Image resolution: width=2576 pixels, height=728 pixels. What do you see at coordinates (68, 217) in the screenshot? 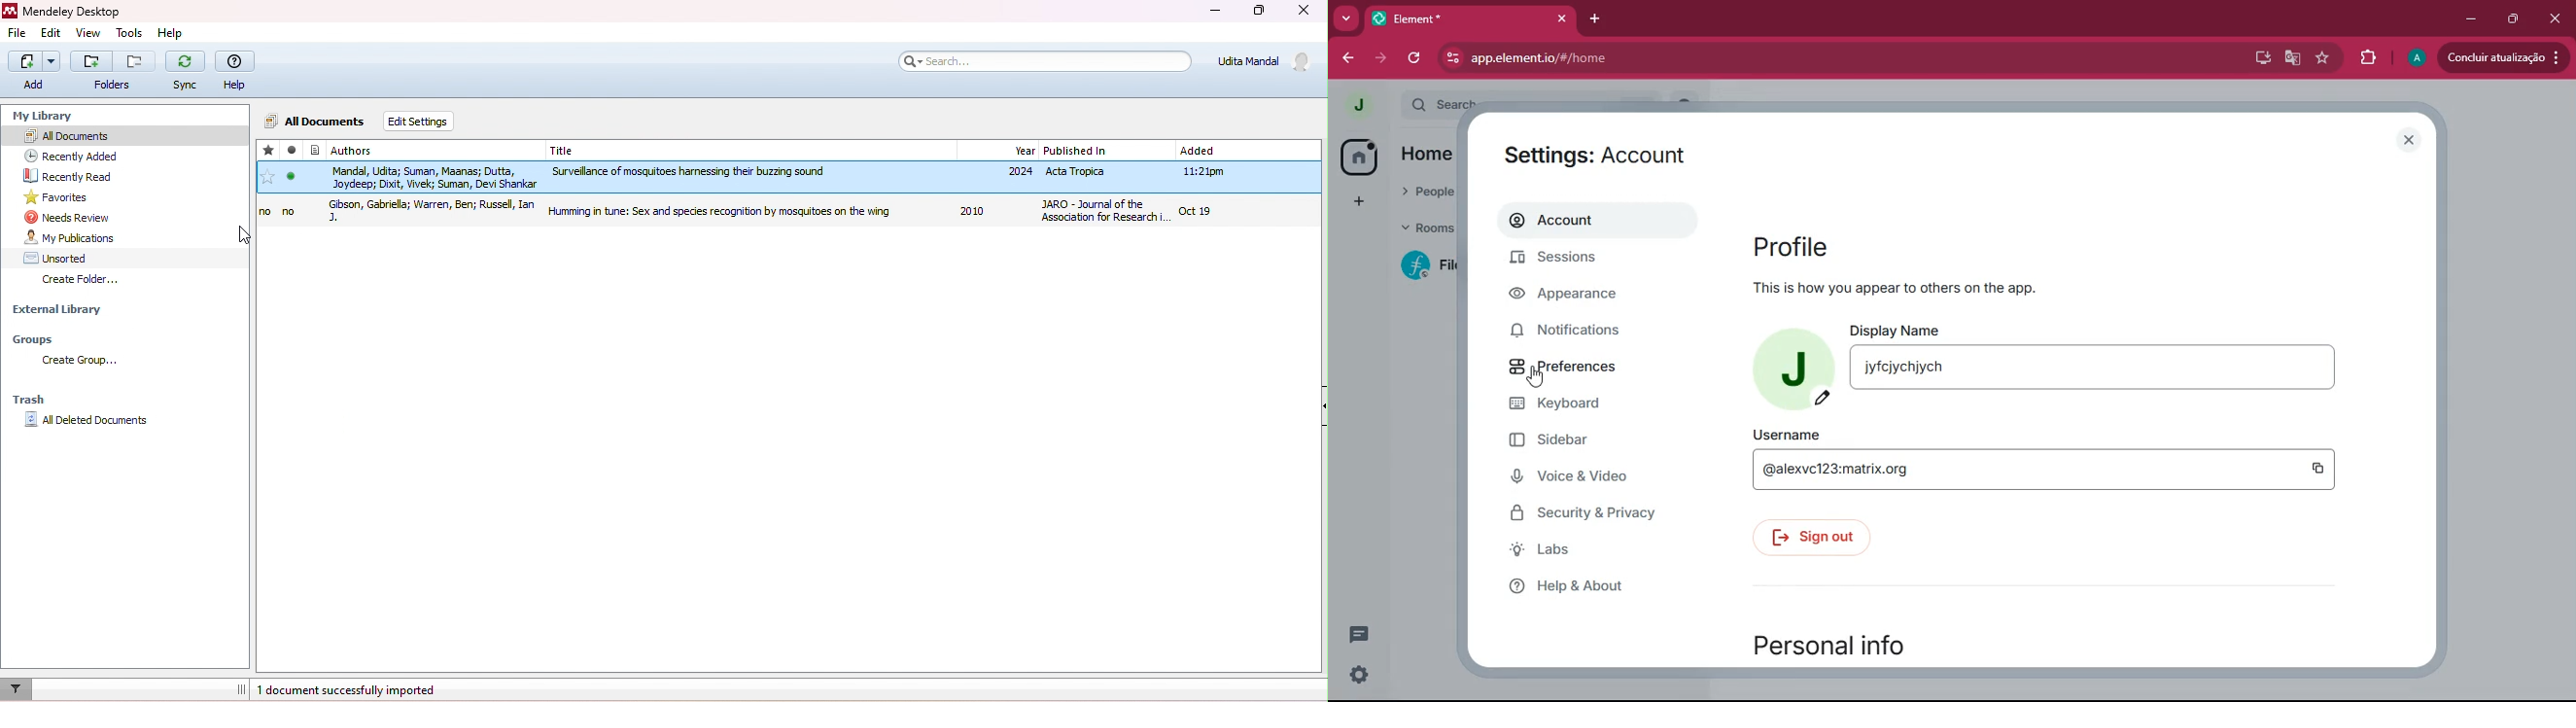
I see `needs review` at bounding box center [68, 217].